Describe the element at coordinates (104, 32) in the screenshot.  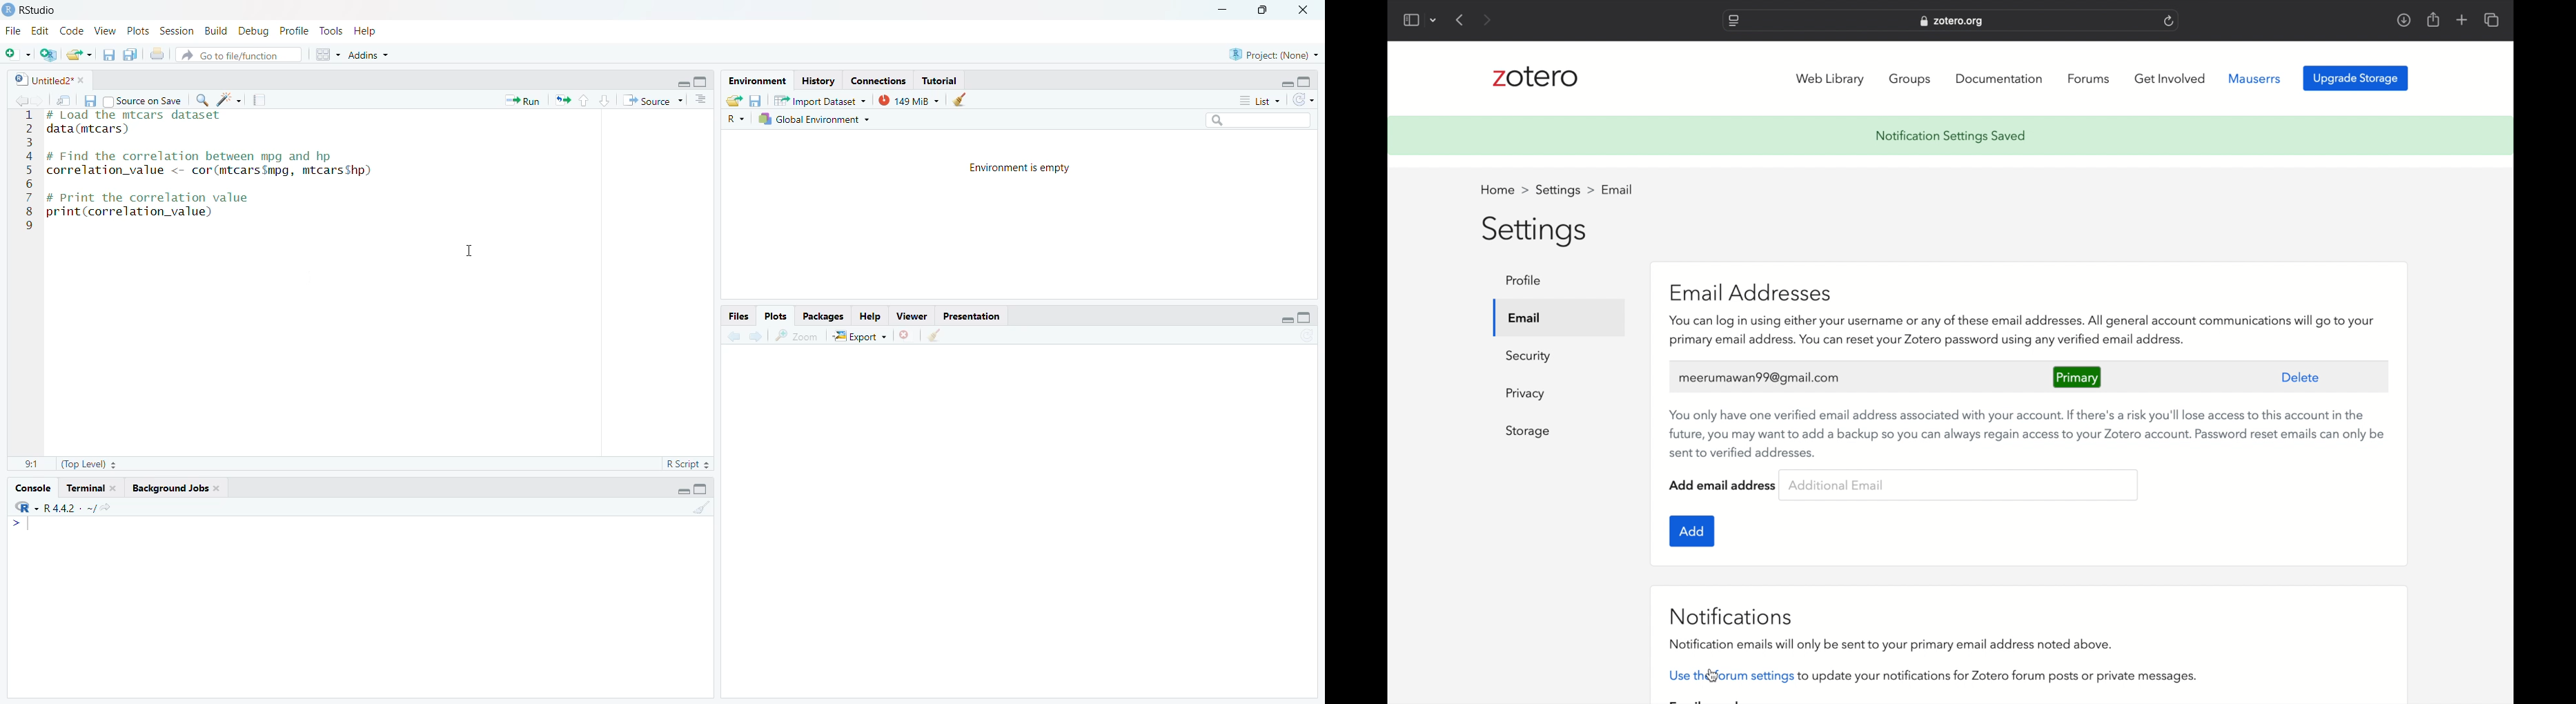
I see `View` at that location.